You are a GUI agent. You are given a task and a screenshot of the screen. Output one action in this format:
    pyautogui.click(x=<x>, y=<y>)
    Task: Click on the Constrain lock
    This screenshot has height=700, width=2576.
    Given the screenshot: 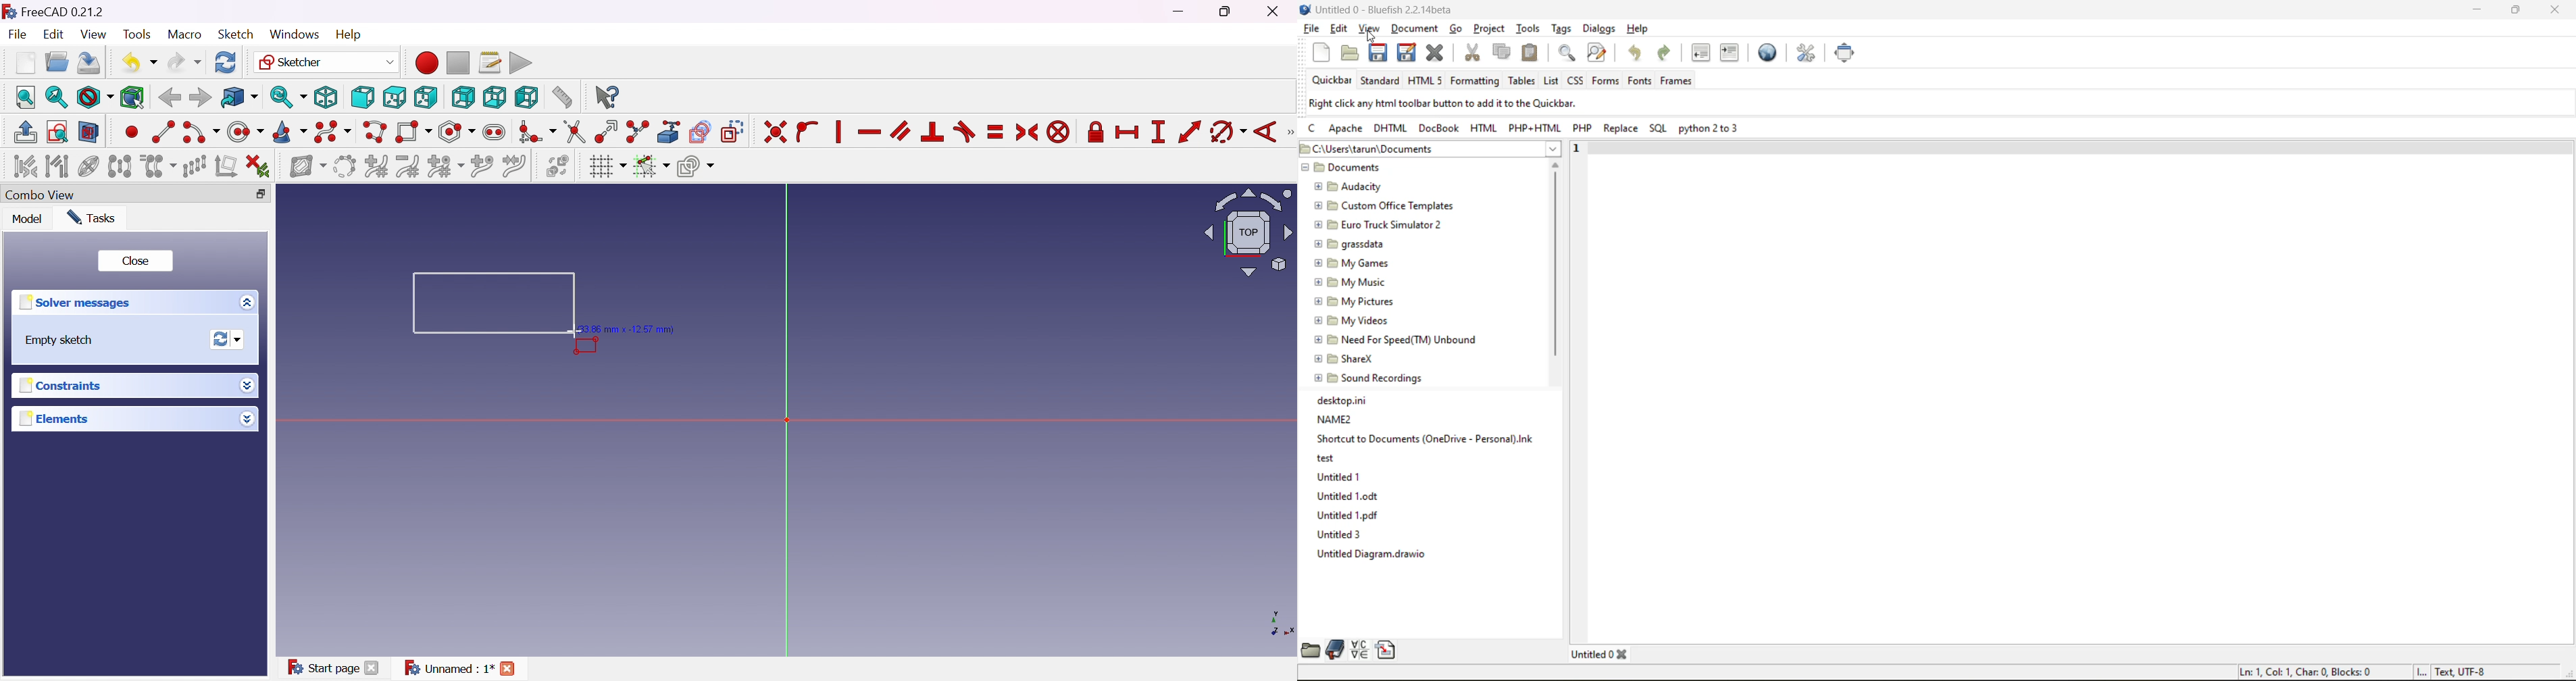 What is the action you would take?
    pyautogui.click(x=1094, y=133)
    